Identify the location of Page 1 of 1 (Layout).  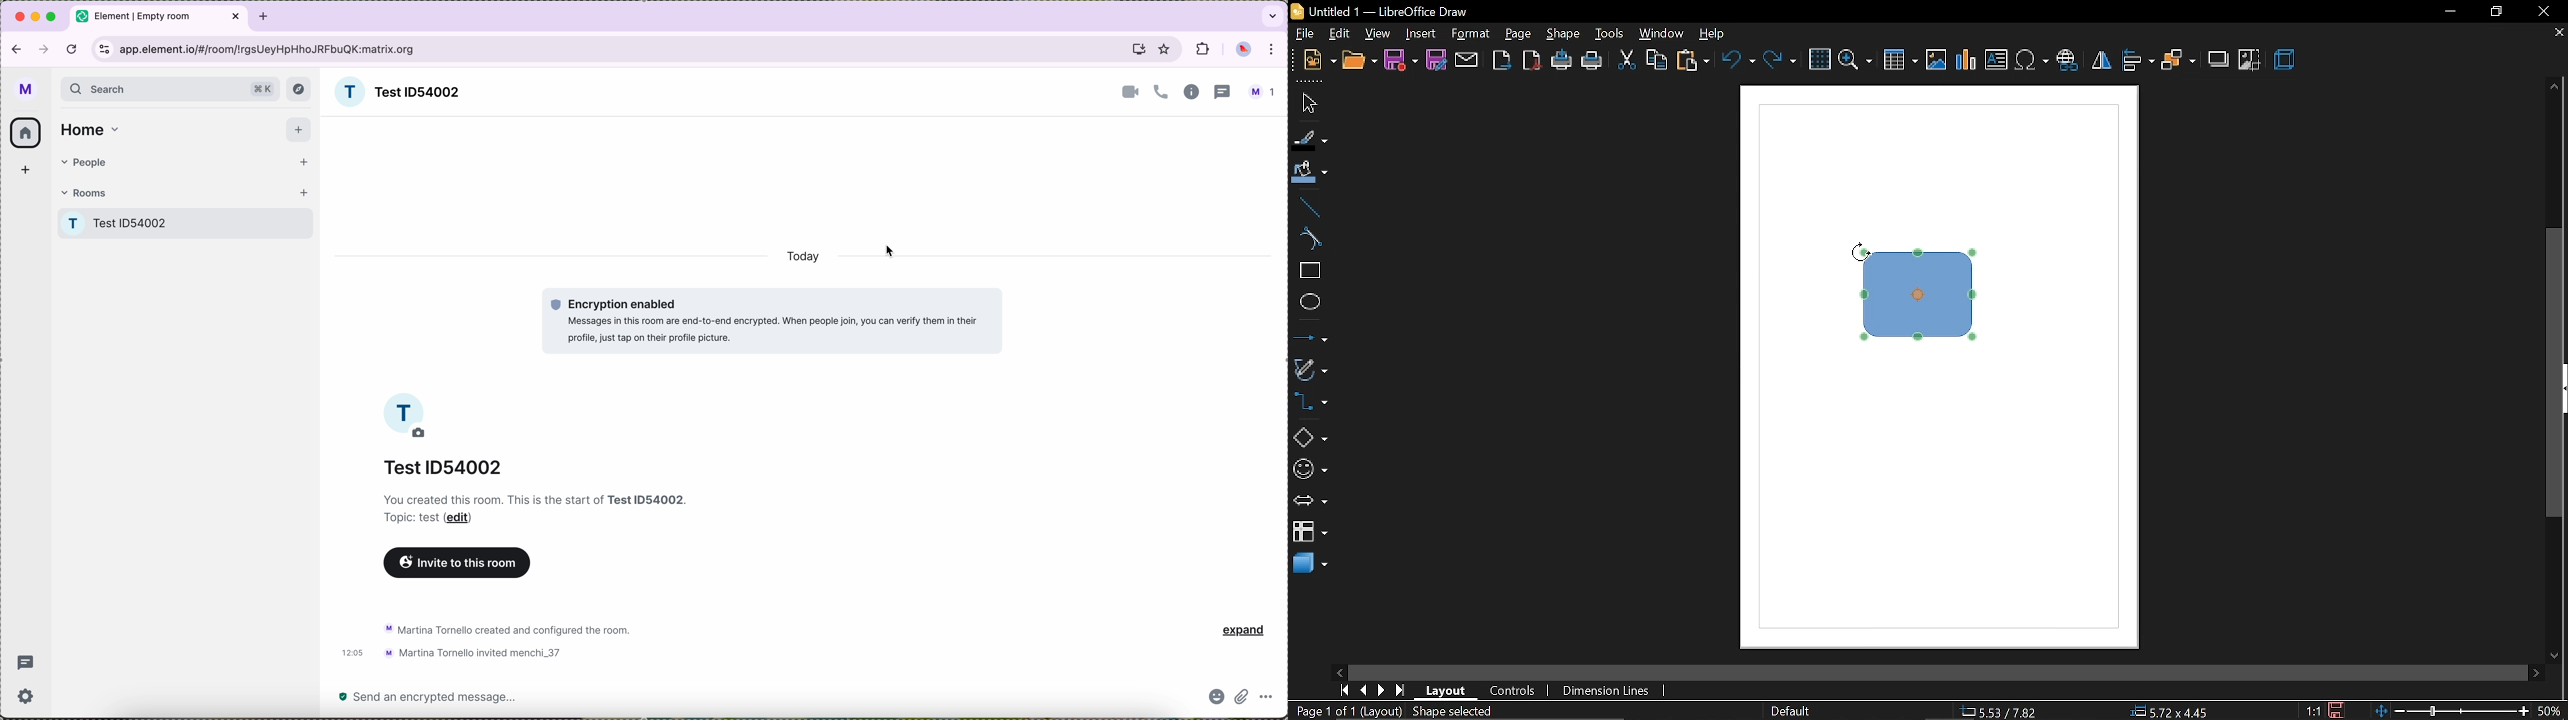
(1354, 712).